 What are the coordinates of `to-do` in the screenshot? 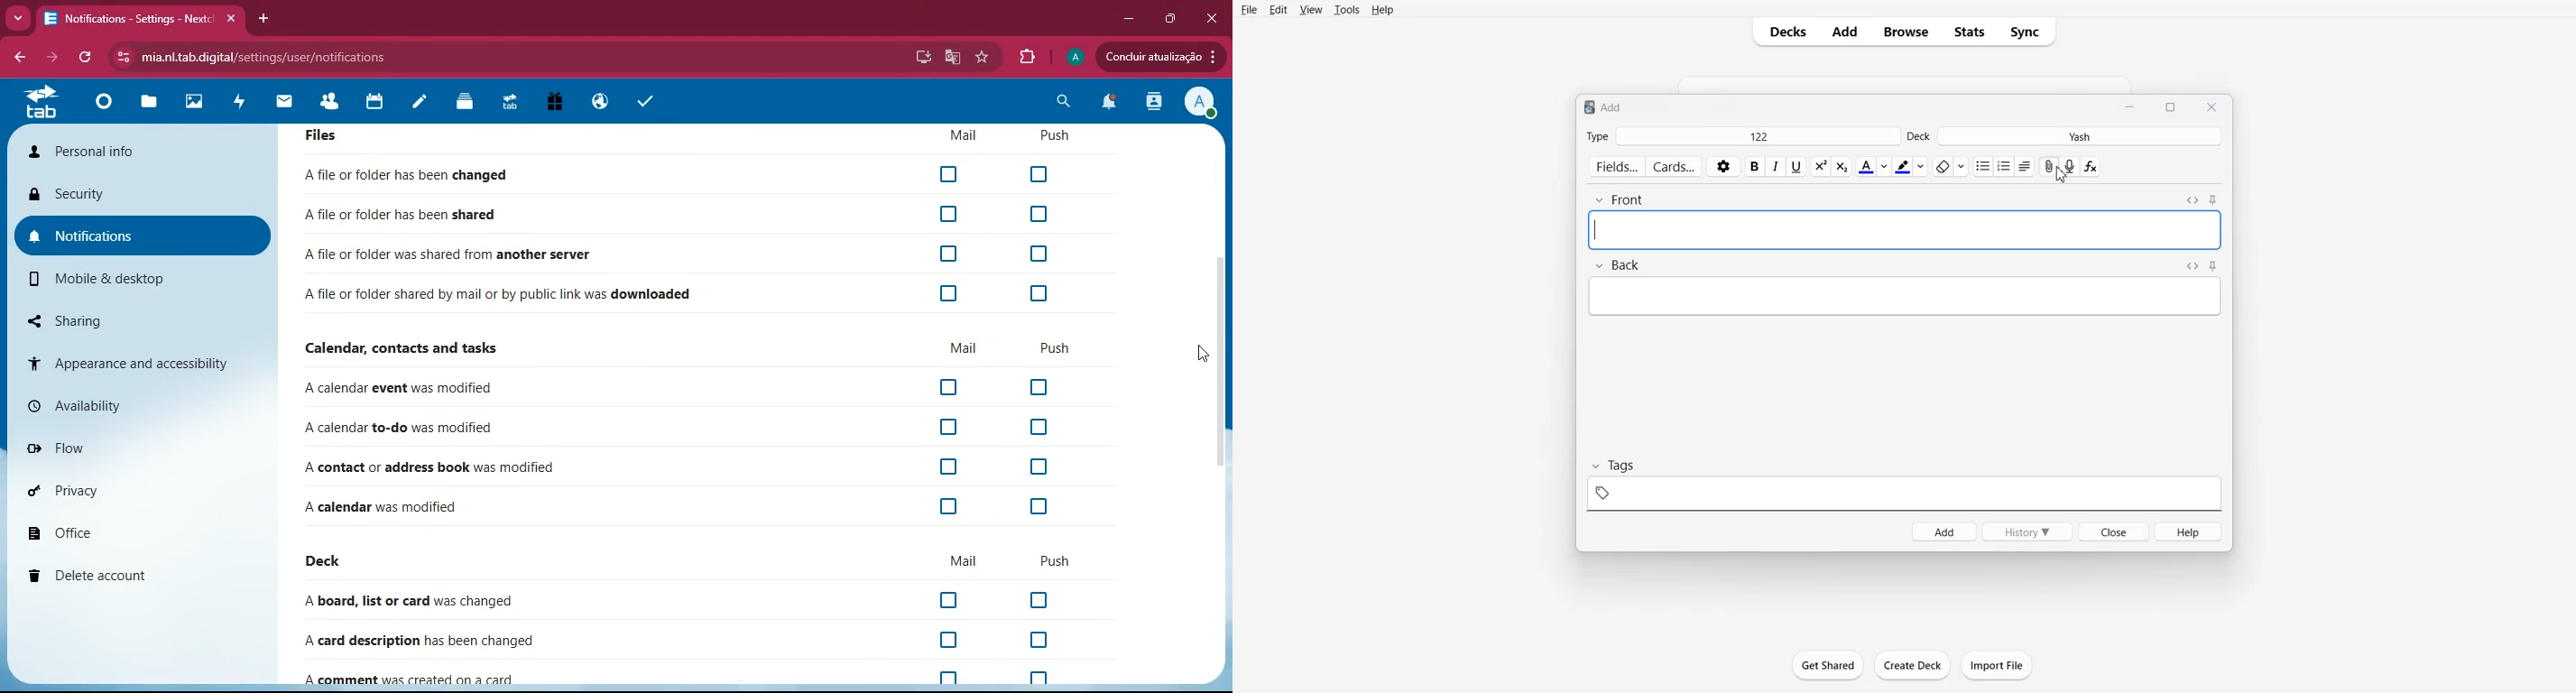 It's located at (403, 425).